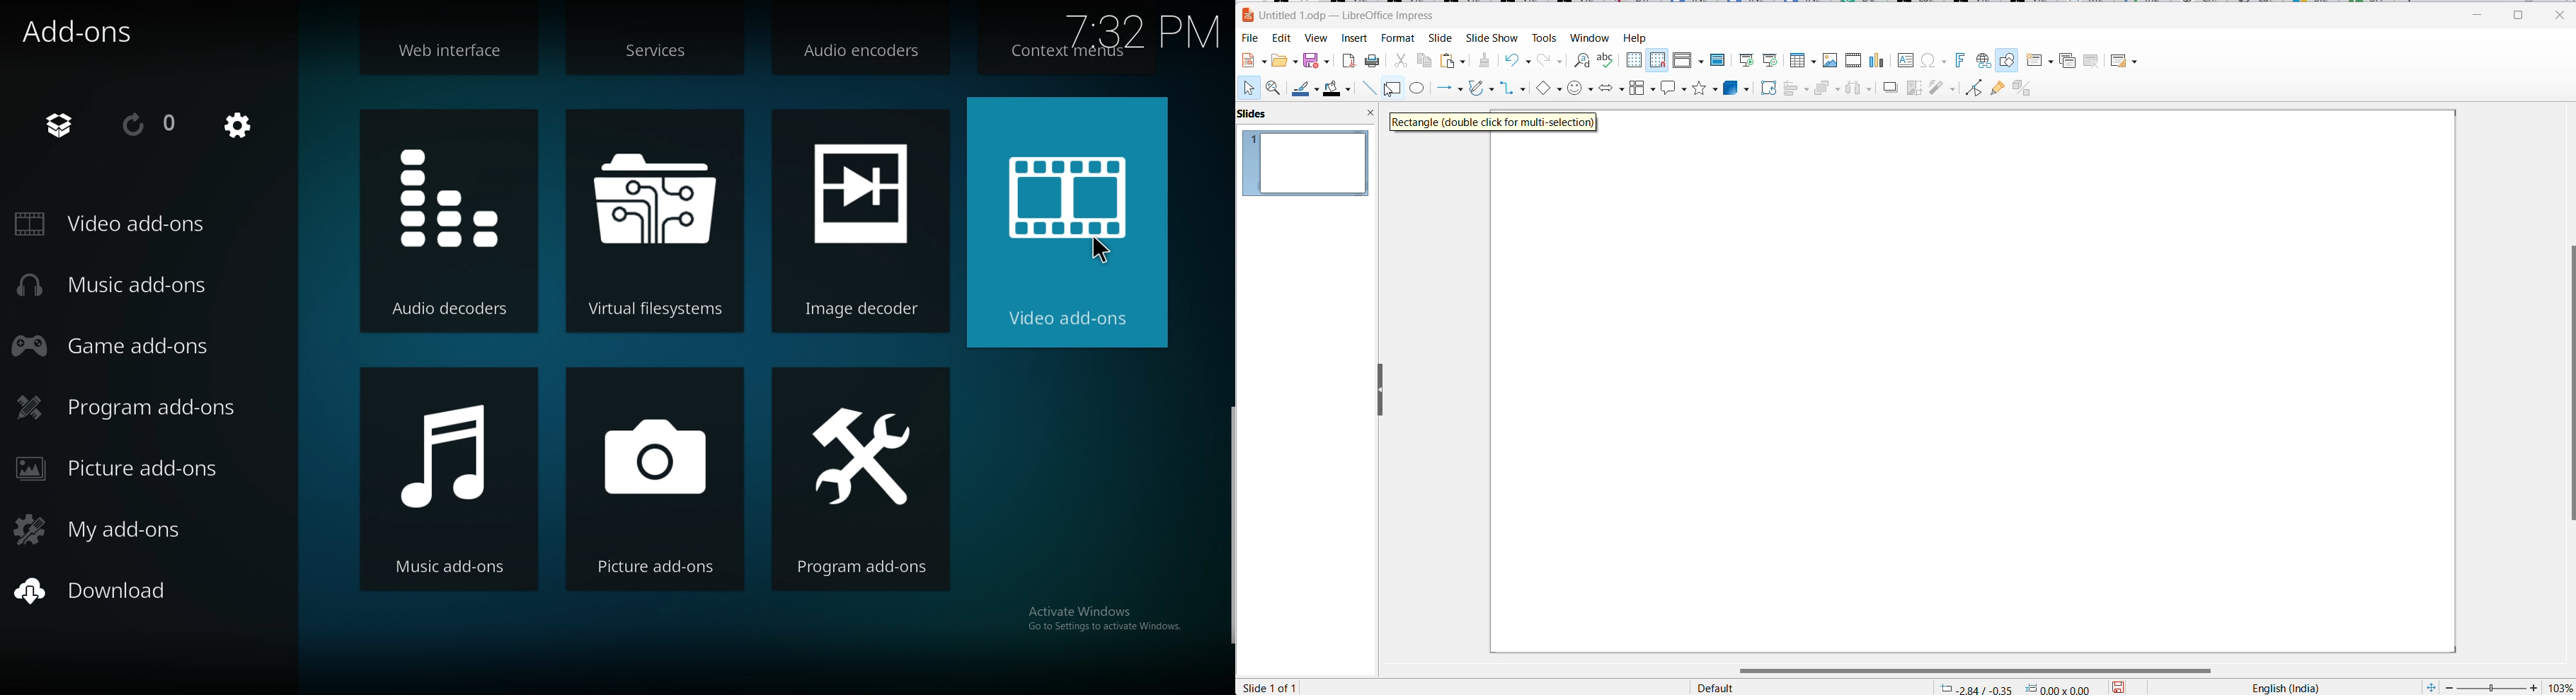 This screenshot has height=700, width=2576. What do you see at coordinates (862, 55) in the screenshot?
I see `audio encoders` at bounding box center [862, 55].